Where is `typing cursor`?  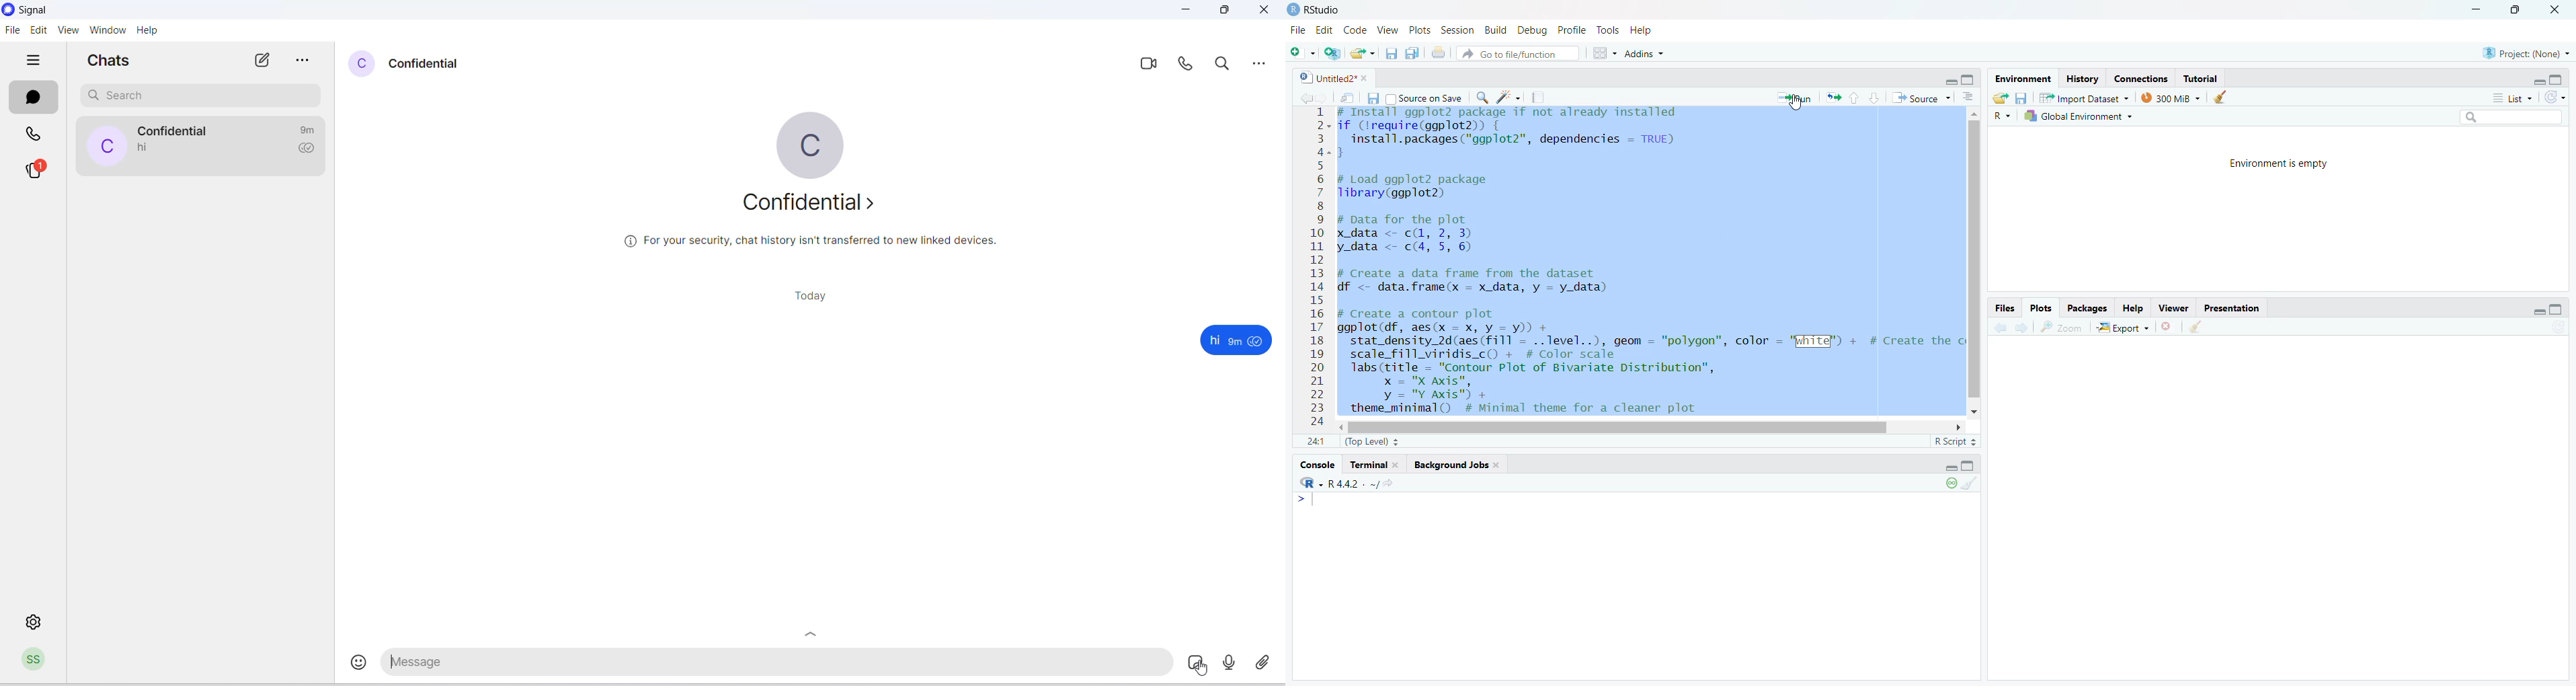 typing cursor is located at coordinates (1312, 501).